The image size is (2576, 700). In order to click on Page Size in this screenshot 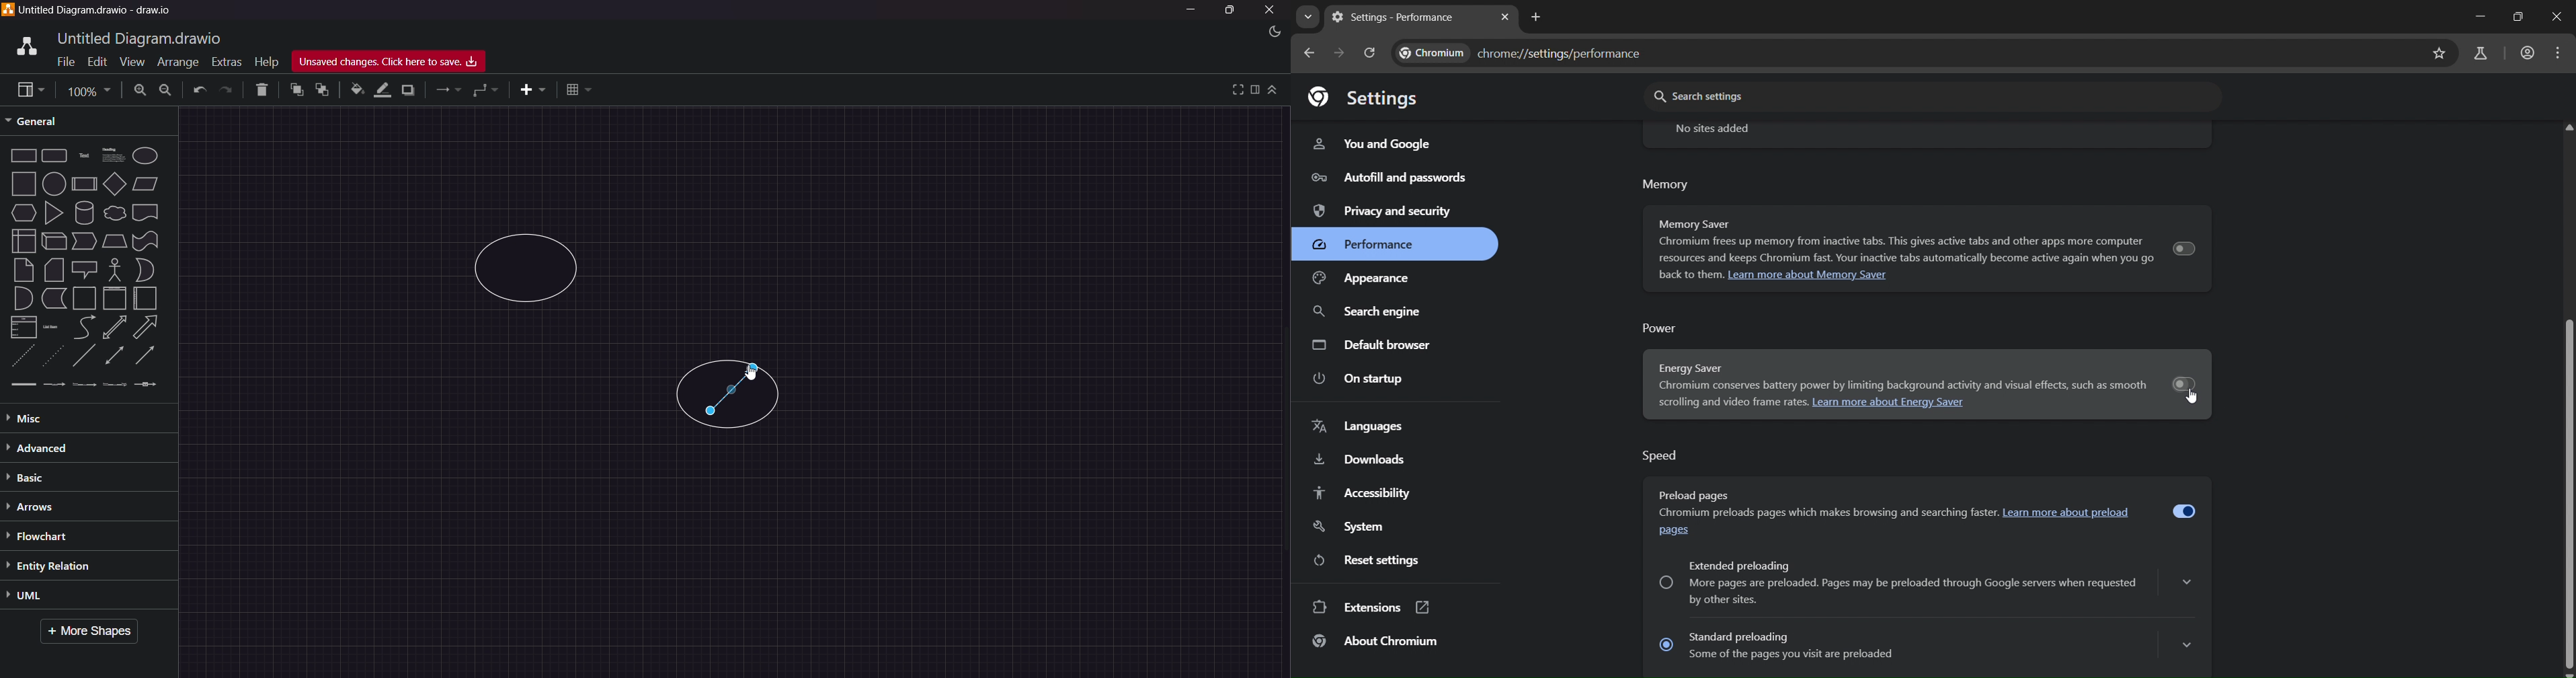, I will do `click(87, 89)`.